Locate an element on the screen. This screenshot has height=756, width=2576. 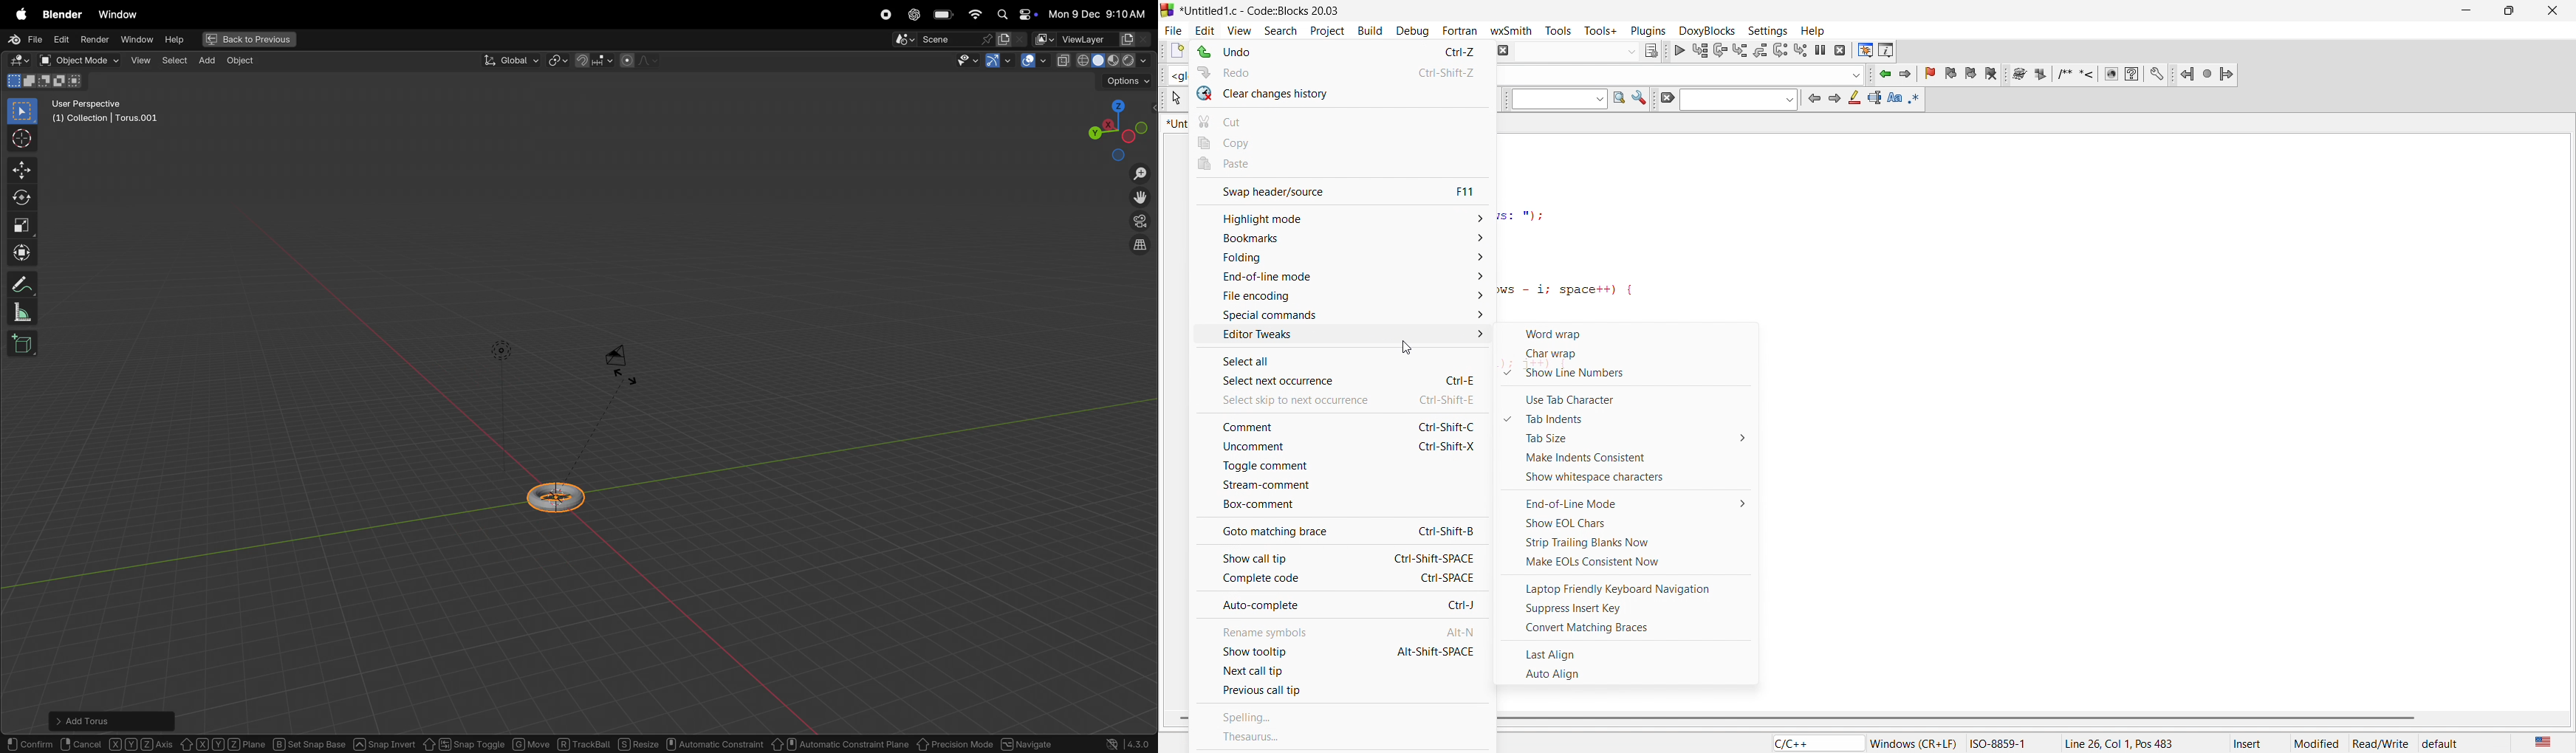
ISO-8859-1 is located at coordinates (2007, 742).